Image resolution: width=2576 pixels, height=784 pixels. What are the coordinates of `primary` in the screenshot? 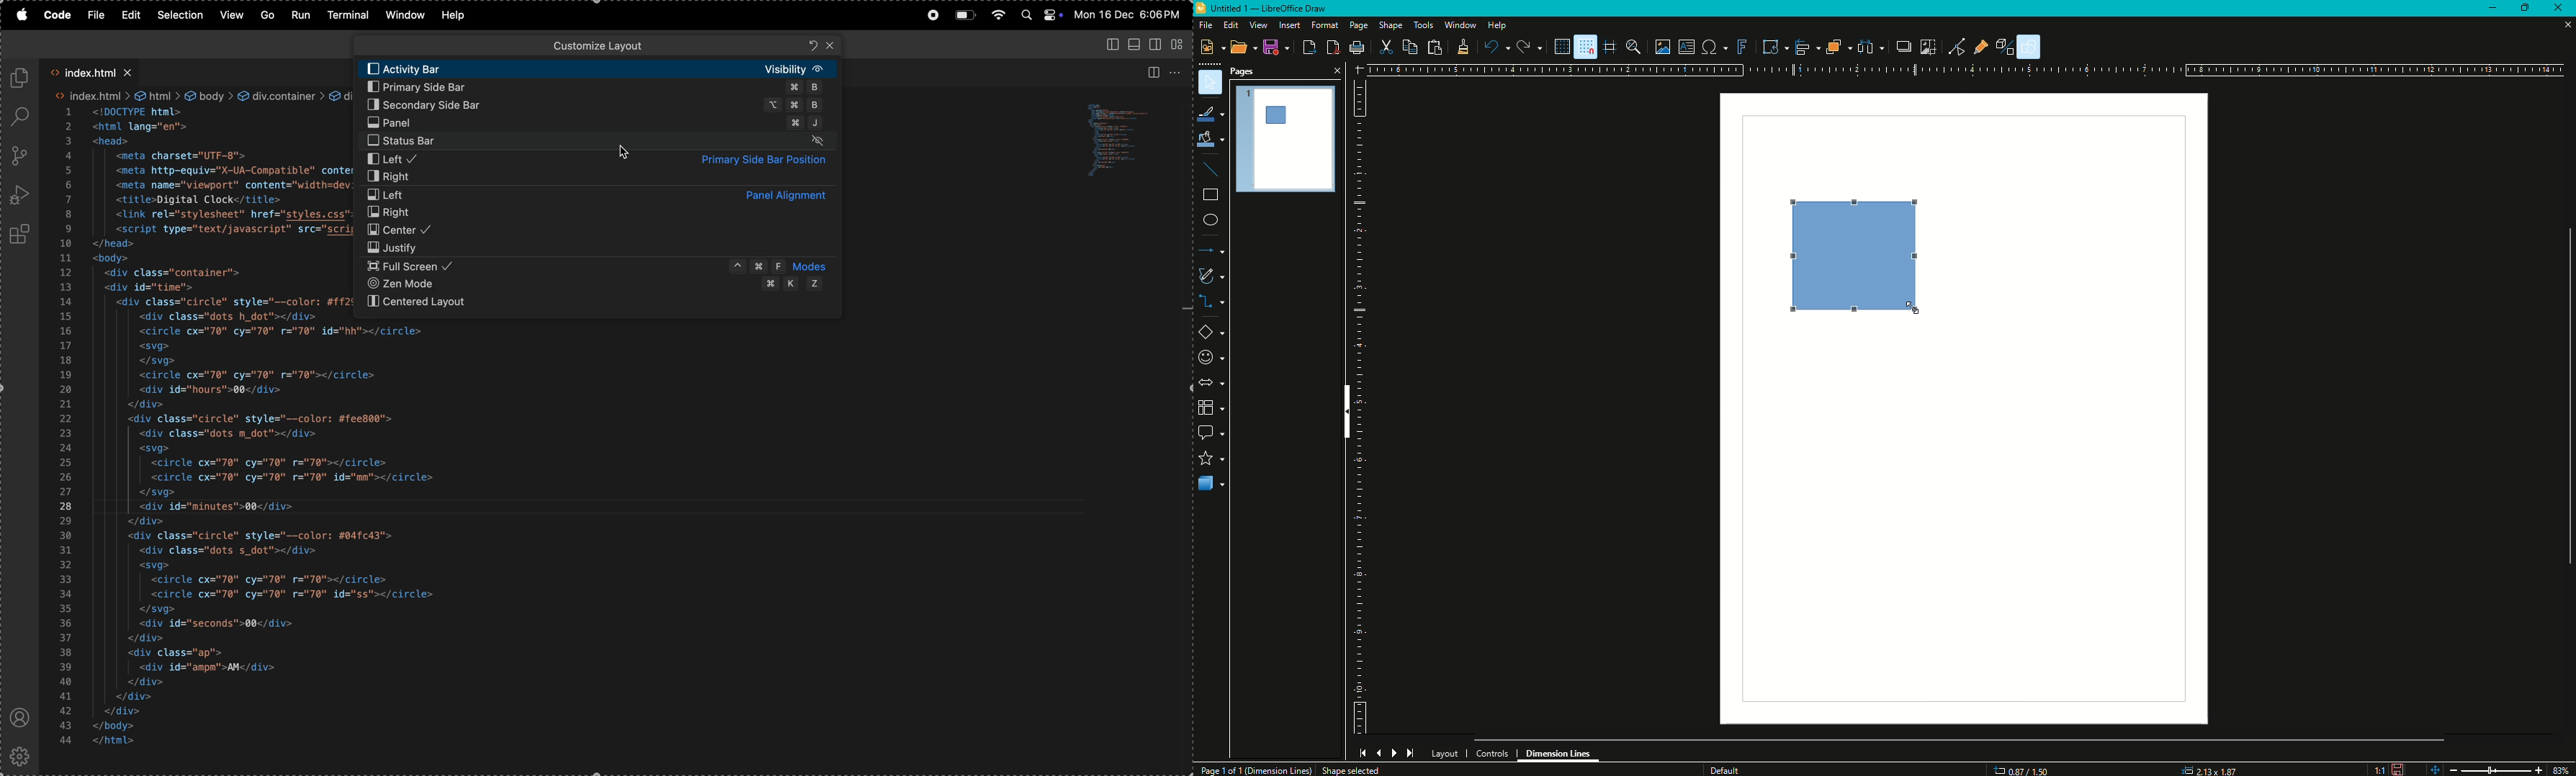 It's located at (595, 125).